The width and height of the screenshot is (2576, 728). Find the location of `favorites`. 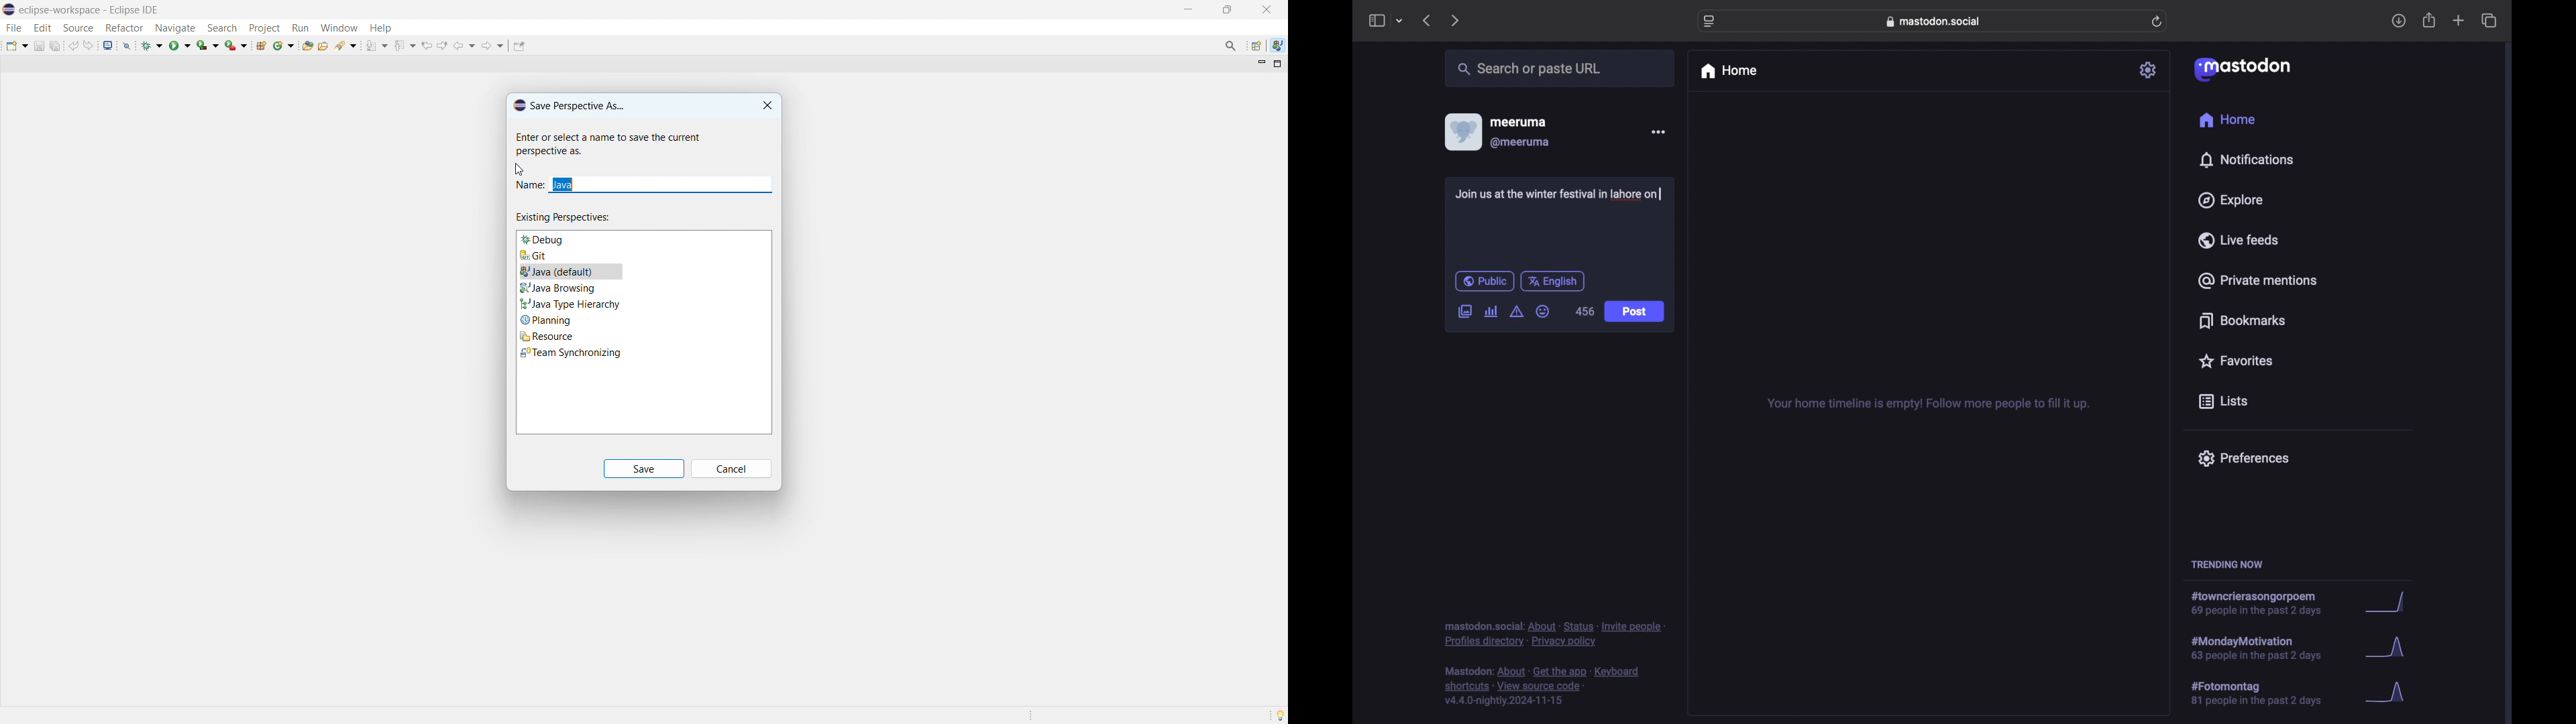

favorites is located at coordinates (2235, 361).